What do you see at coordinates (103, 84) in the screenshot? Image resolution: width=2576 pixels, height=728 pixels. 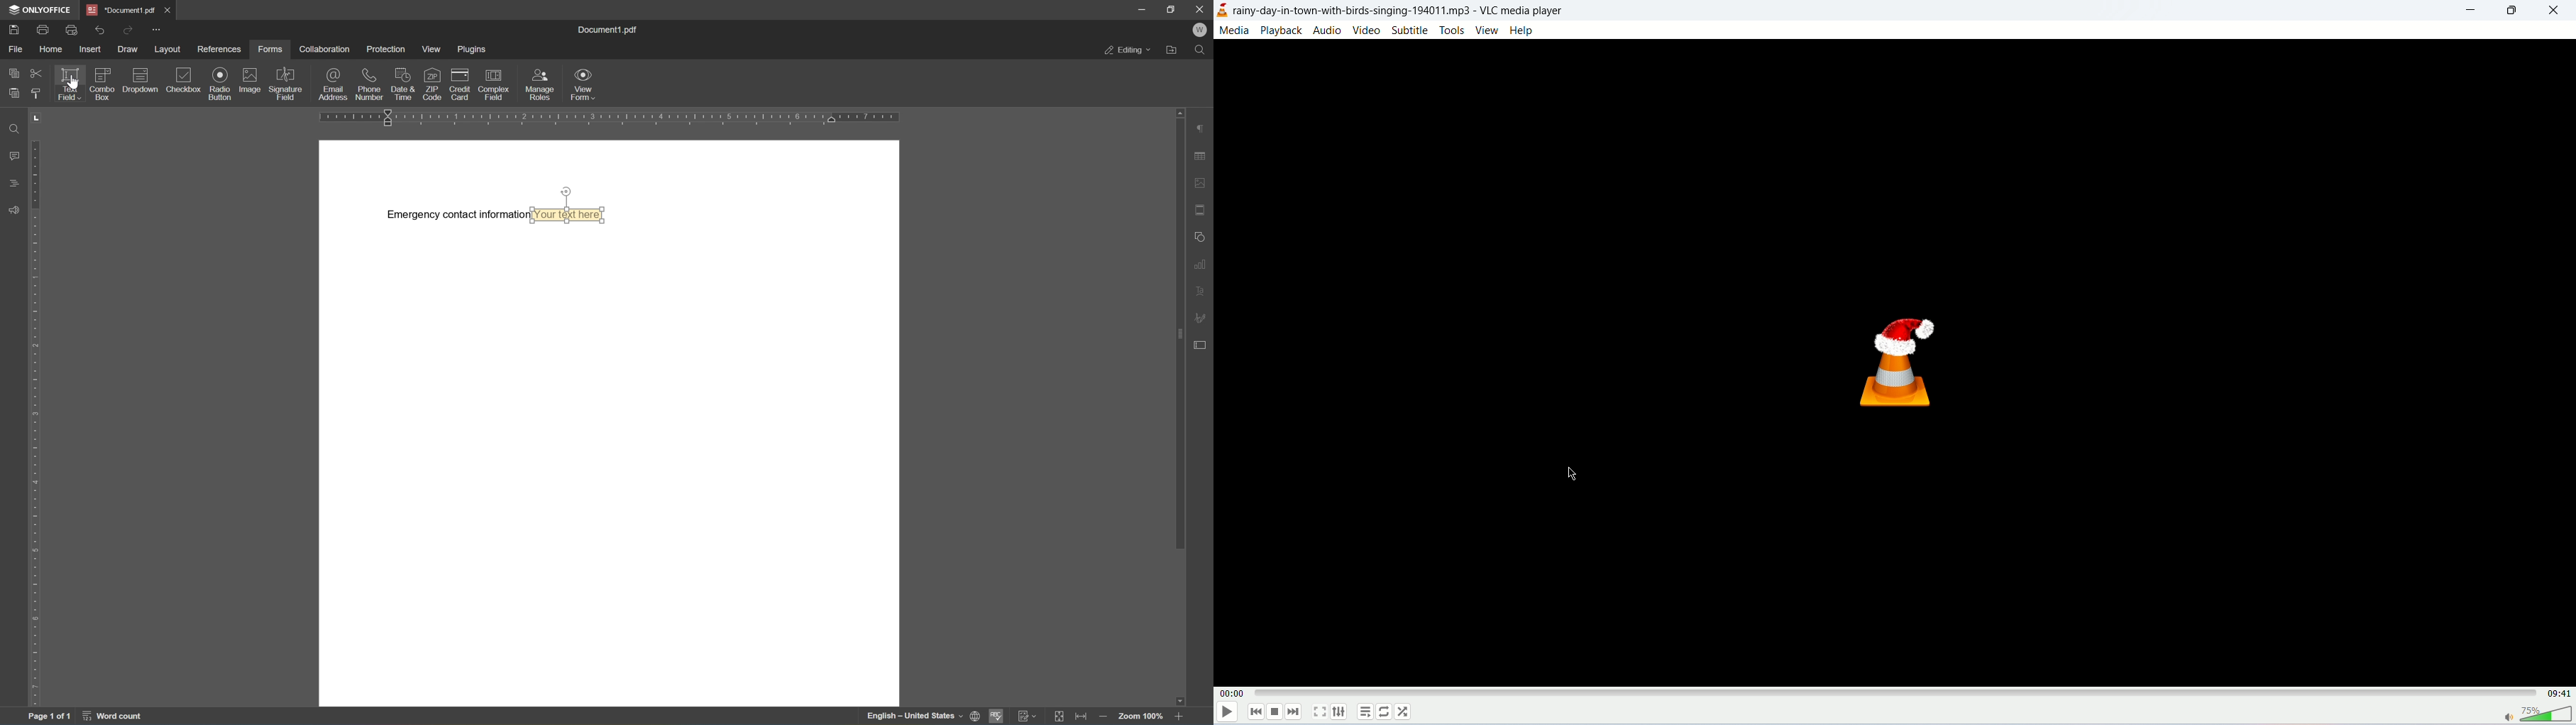 I see `combo box` at bounding box center [103, 84].